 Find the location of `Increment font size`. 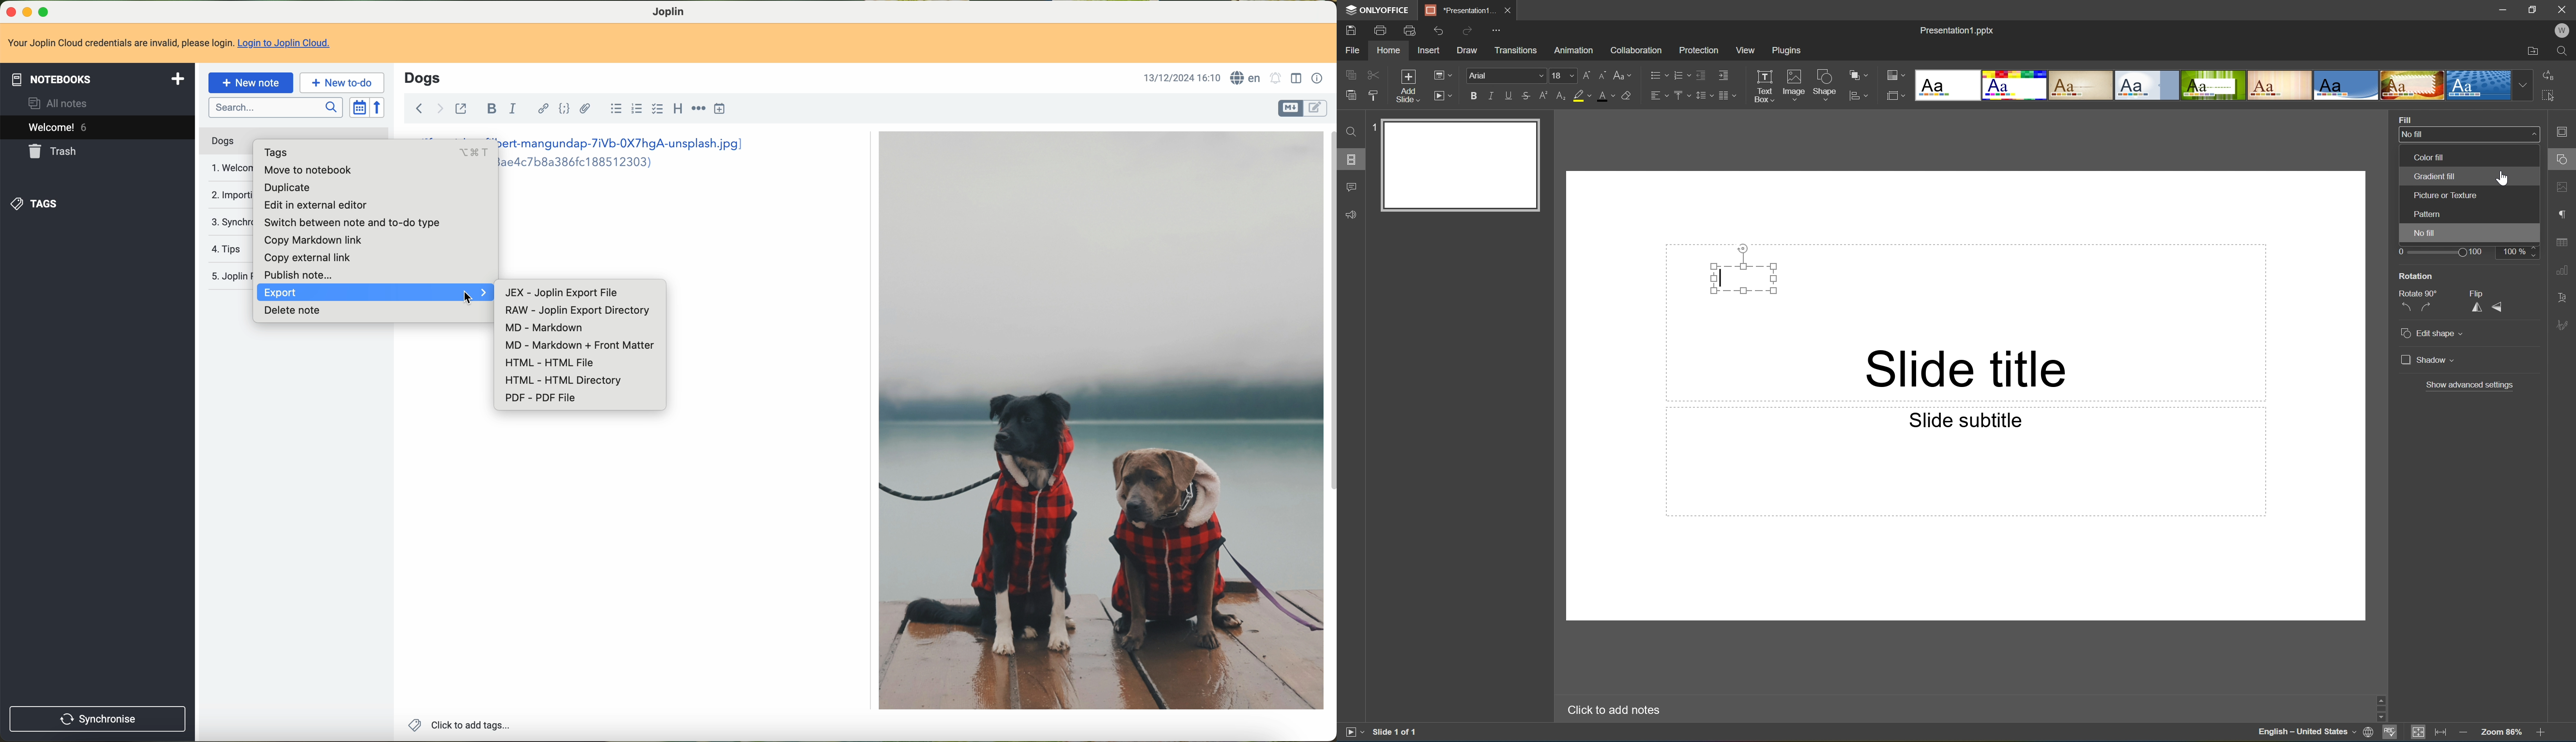

Increment font size is located at coordinates (1584, 74).